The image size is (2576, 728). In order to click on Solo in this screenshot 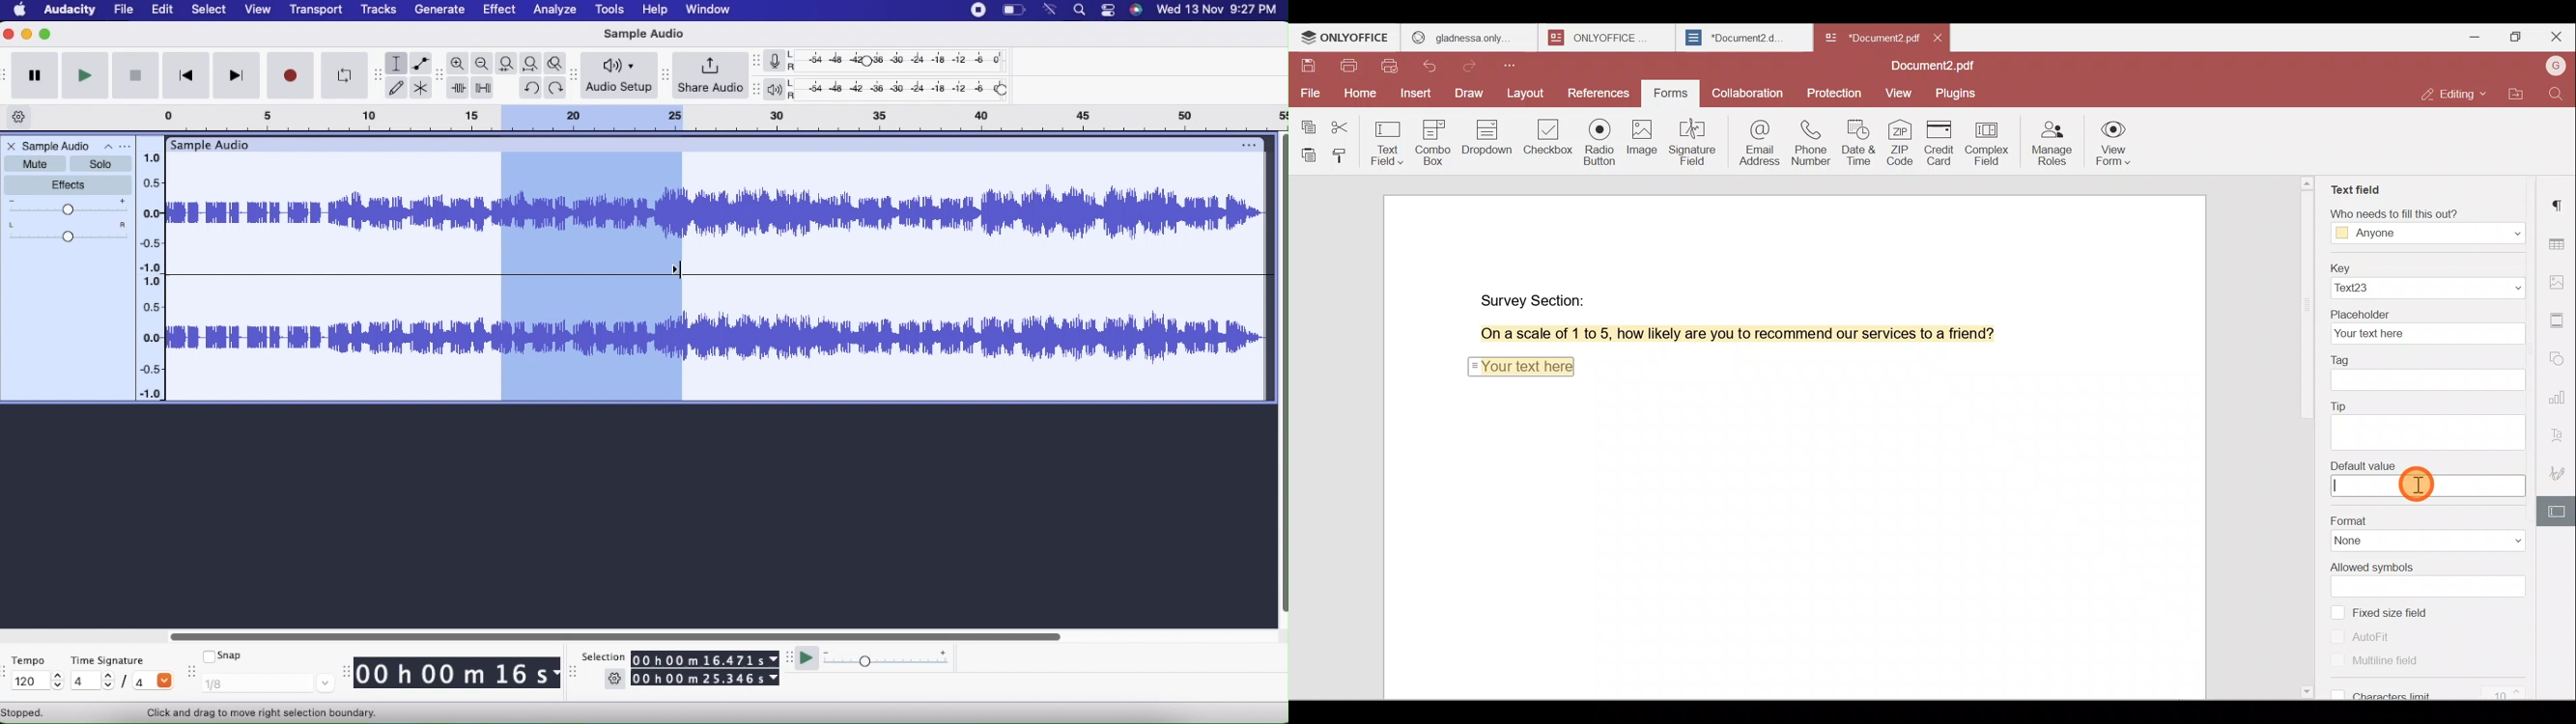, I will do `click(100, 164)`.